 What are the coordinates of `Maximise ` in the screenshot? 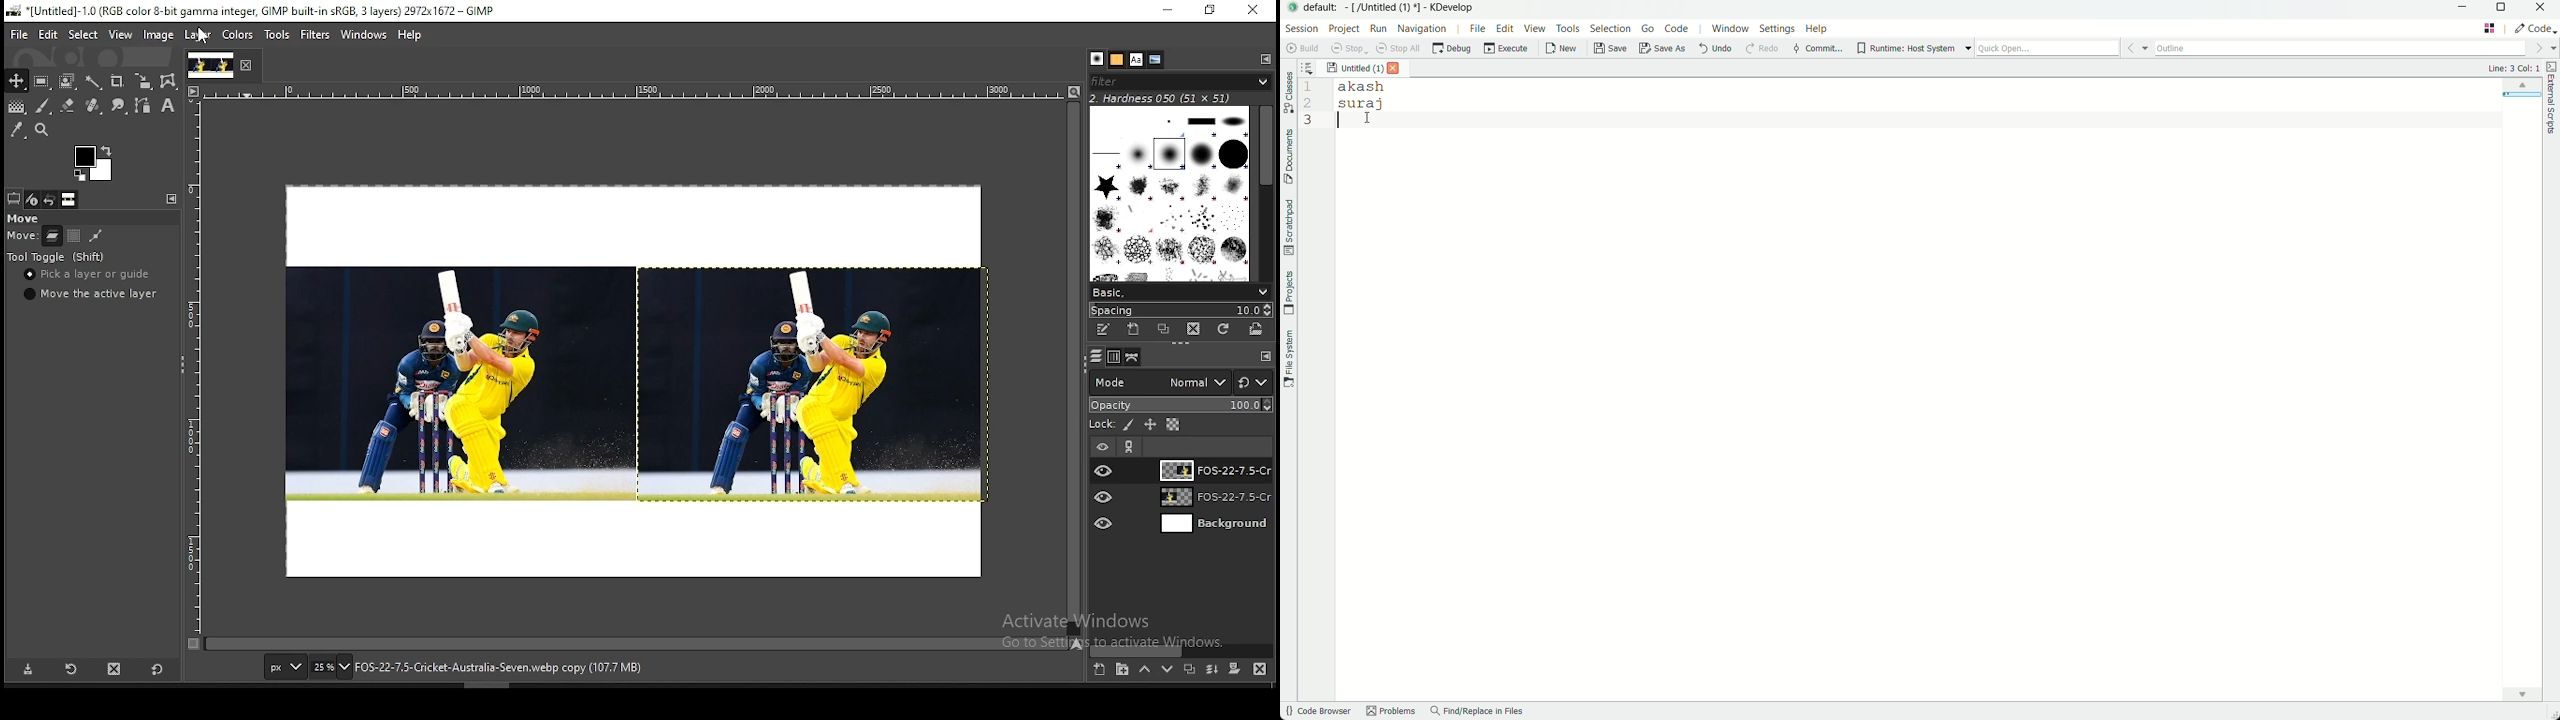 It's located at (1211, 10).